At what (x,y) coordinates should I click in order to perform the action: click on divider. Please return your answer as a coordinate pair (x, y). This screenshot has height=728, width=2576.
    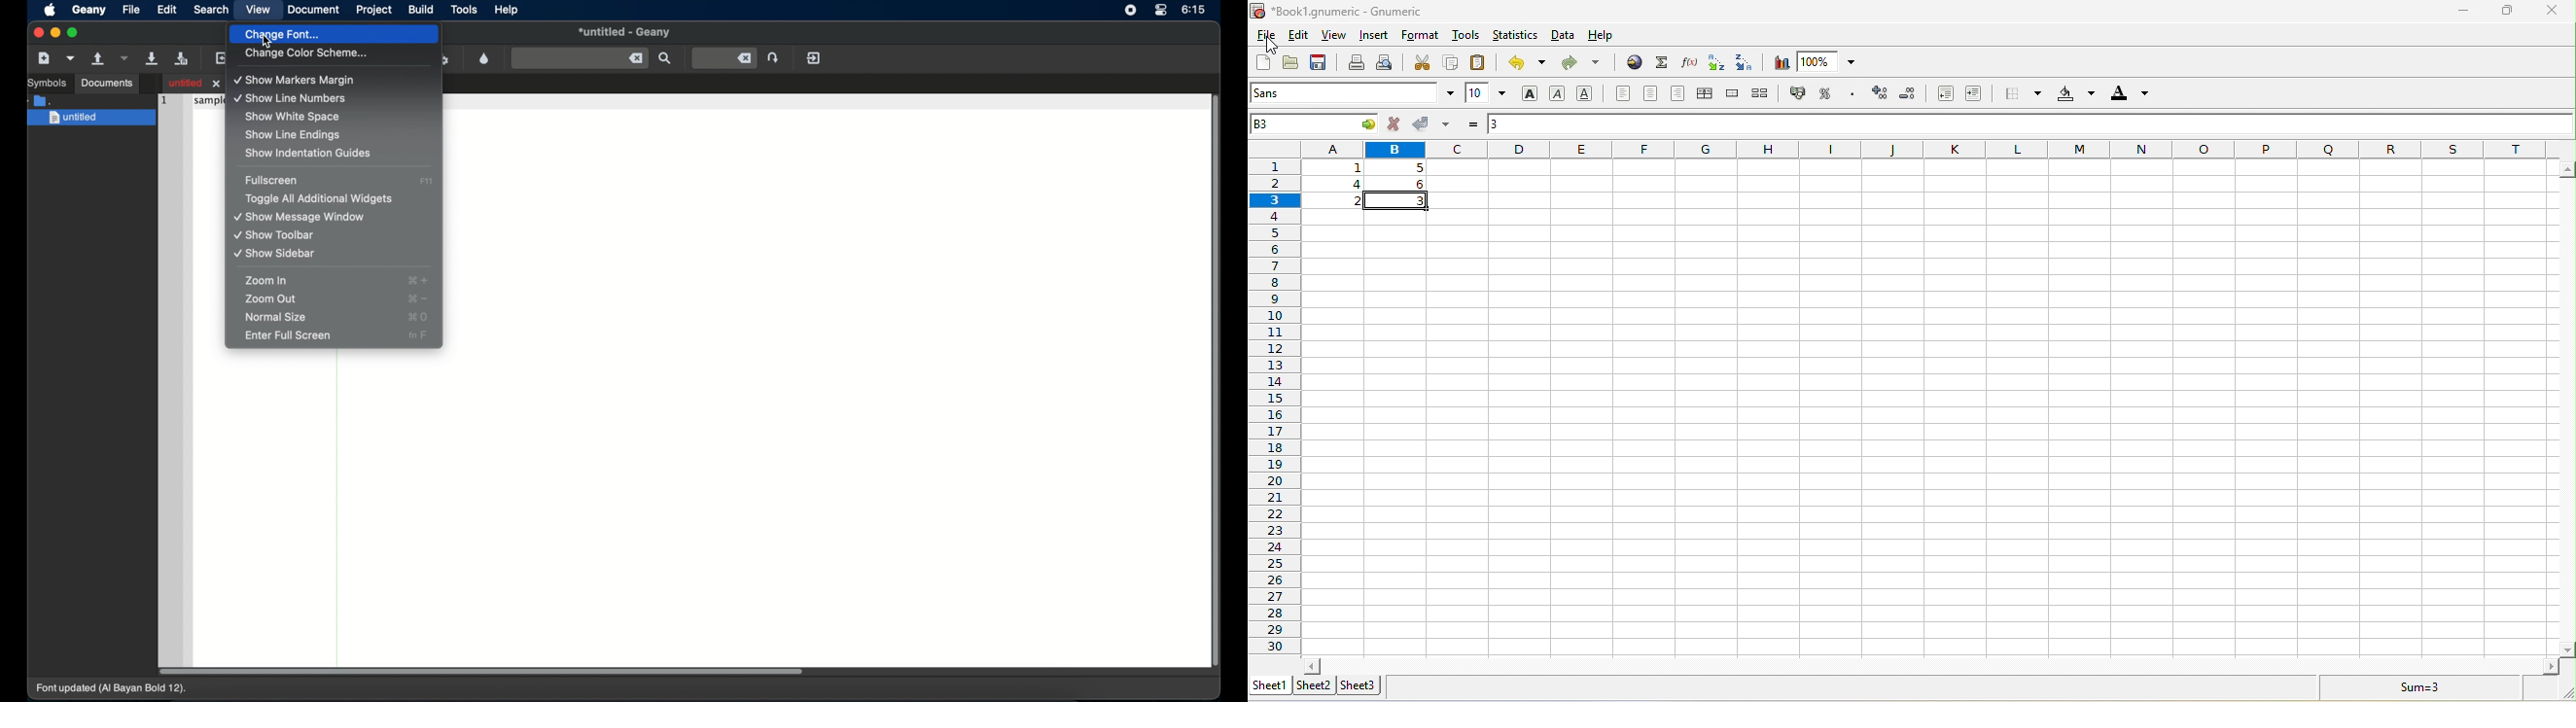
    Looking at the image, I should click on (338, 508).